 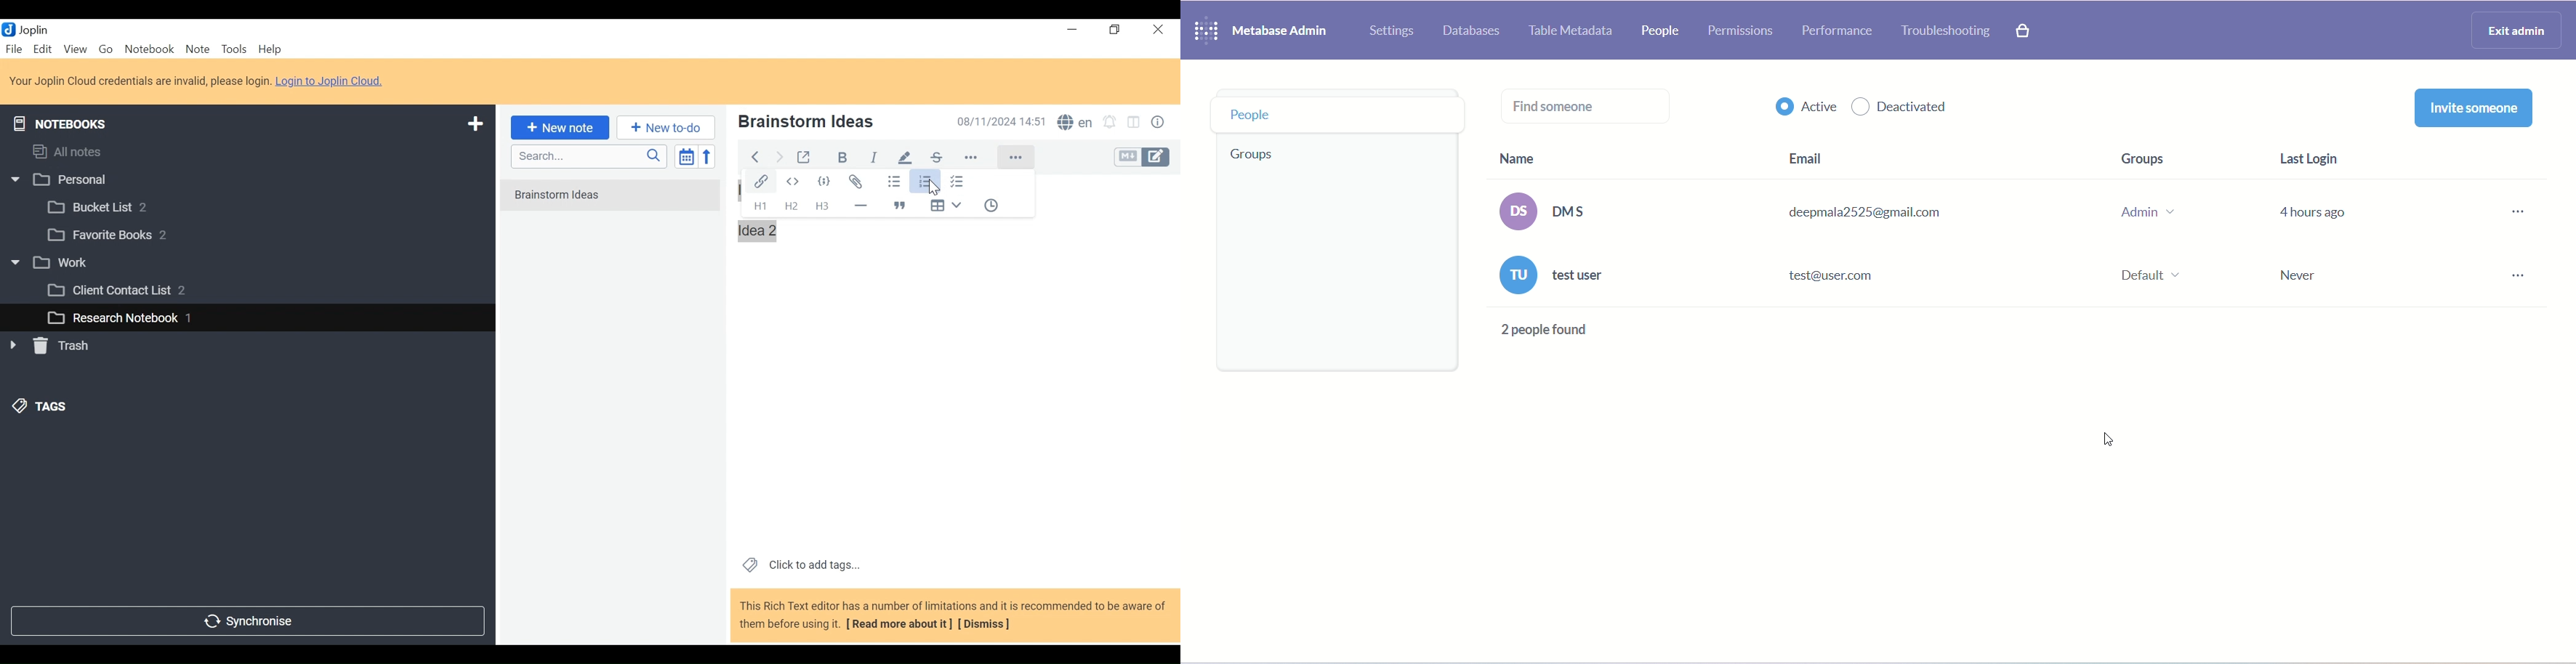 I want to click on New note, so click(x=558, y=127).